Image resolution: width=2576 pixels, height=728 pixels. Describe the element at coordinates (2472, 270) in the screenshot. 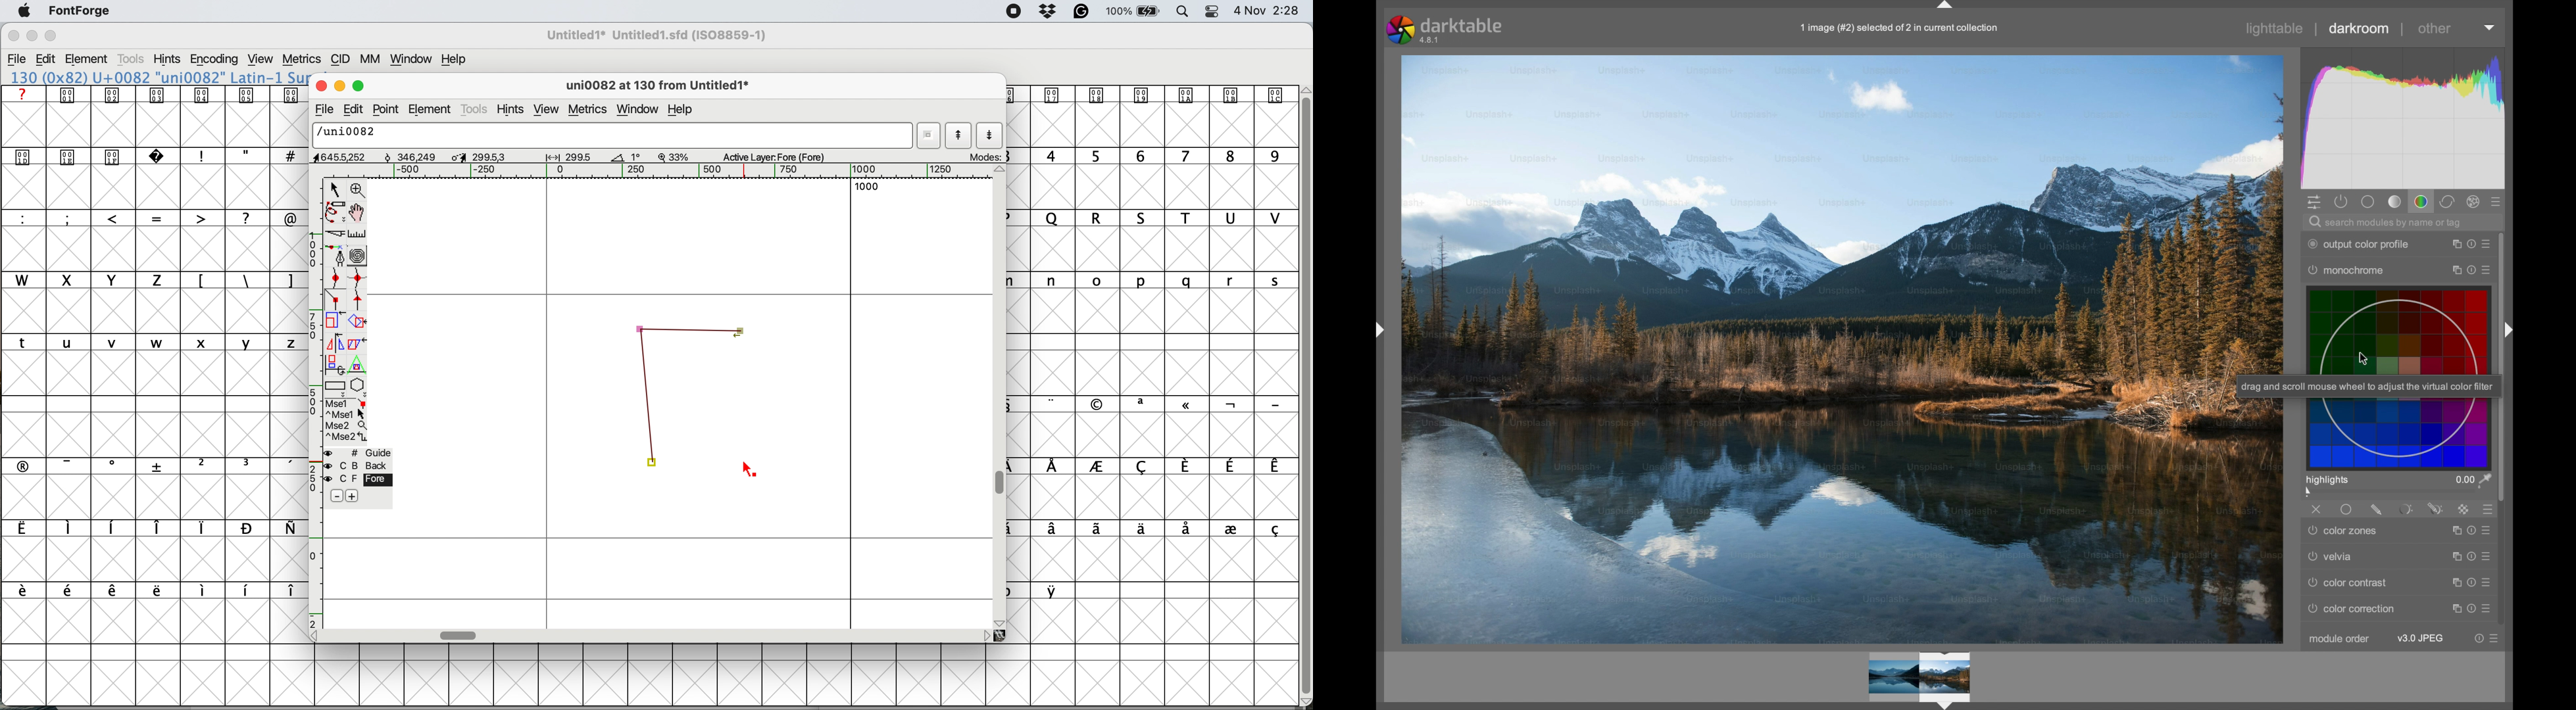

I see `reset` at that location.